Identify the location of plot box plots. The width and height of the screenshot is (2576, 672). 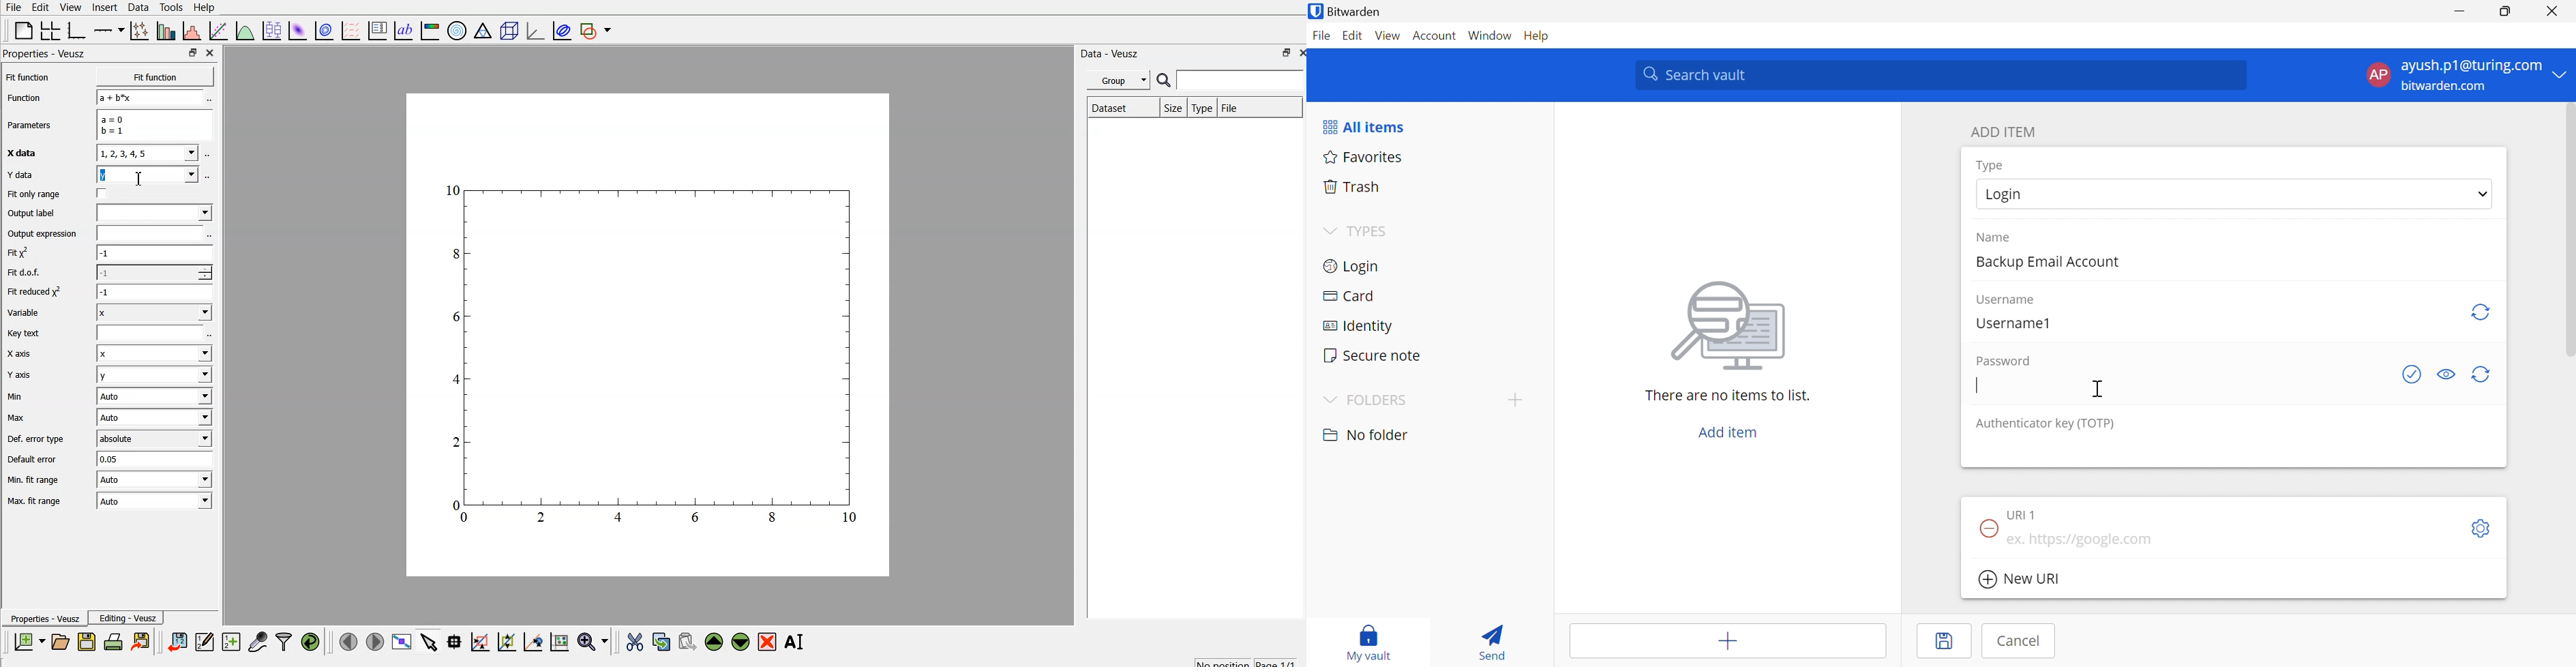
(272, 31).